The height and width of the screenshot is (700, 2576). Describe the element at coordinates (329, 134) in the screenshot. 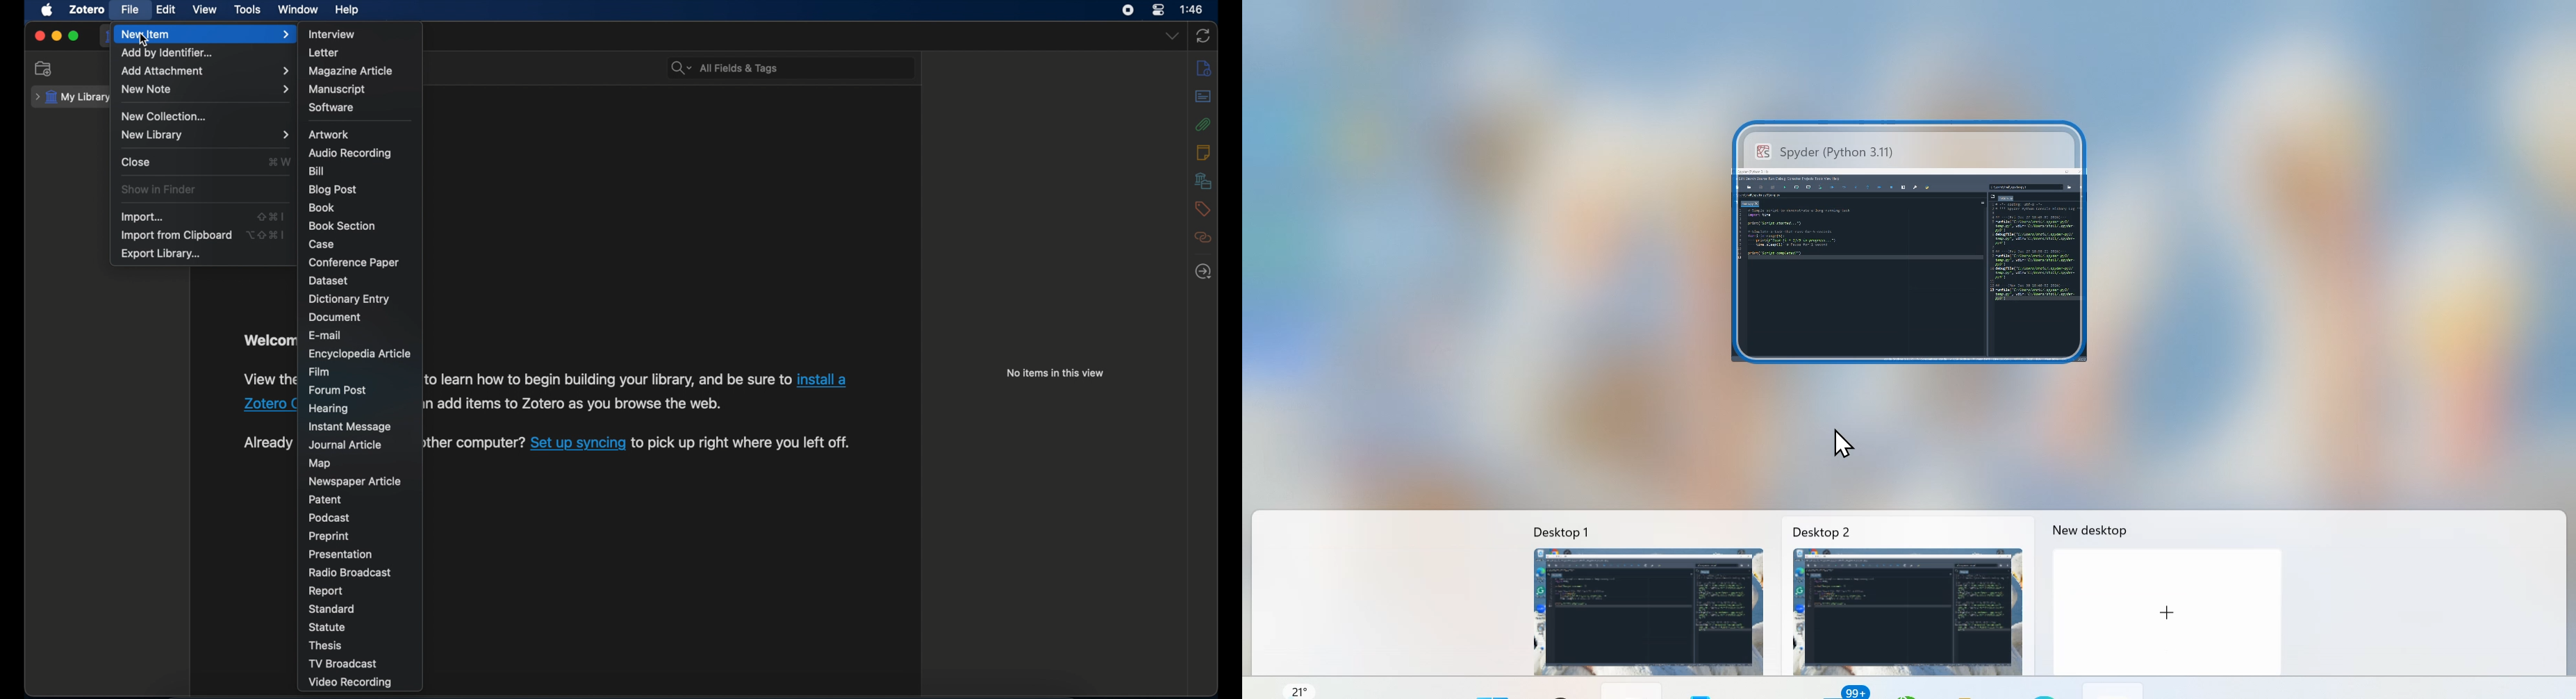

I see `artwork` at that location.